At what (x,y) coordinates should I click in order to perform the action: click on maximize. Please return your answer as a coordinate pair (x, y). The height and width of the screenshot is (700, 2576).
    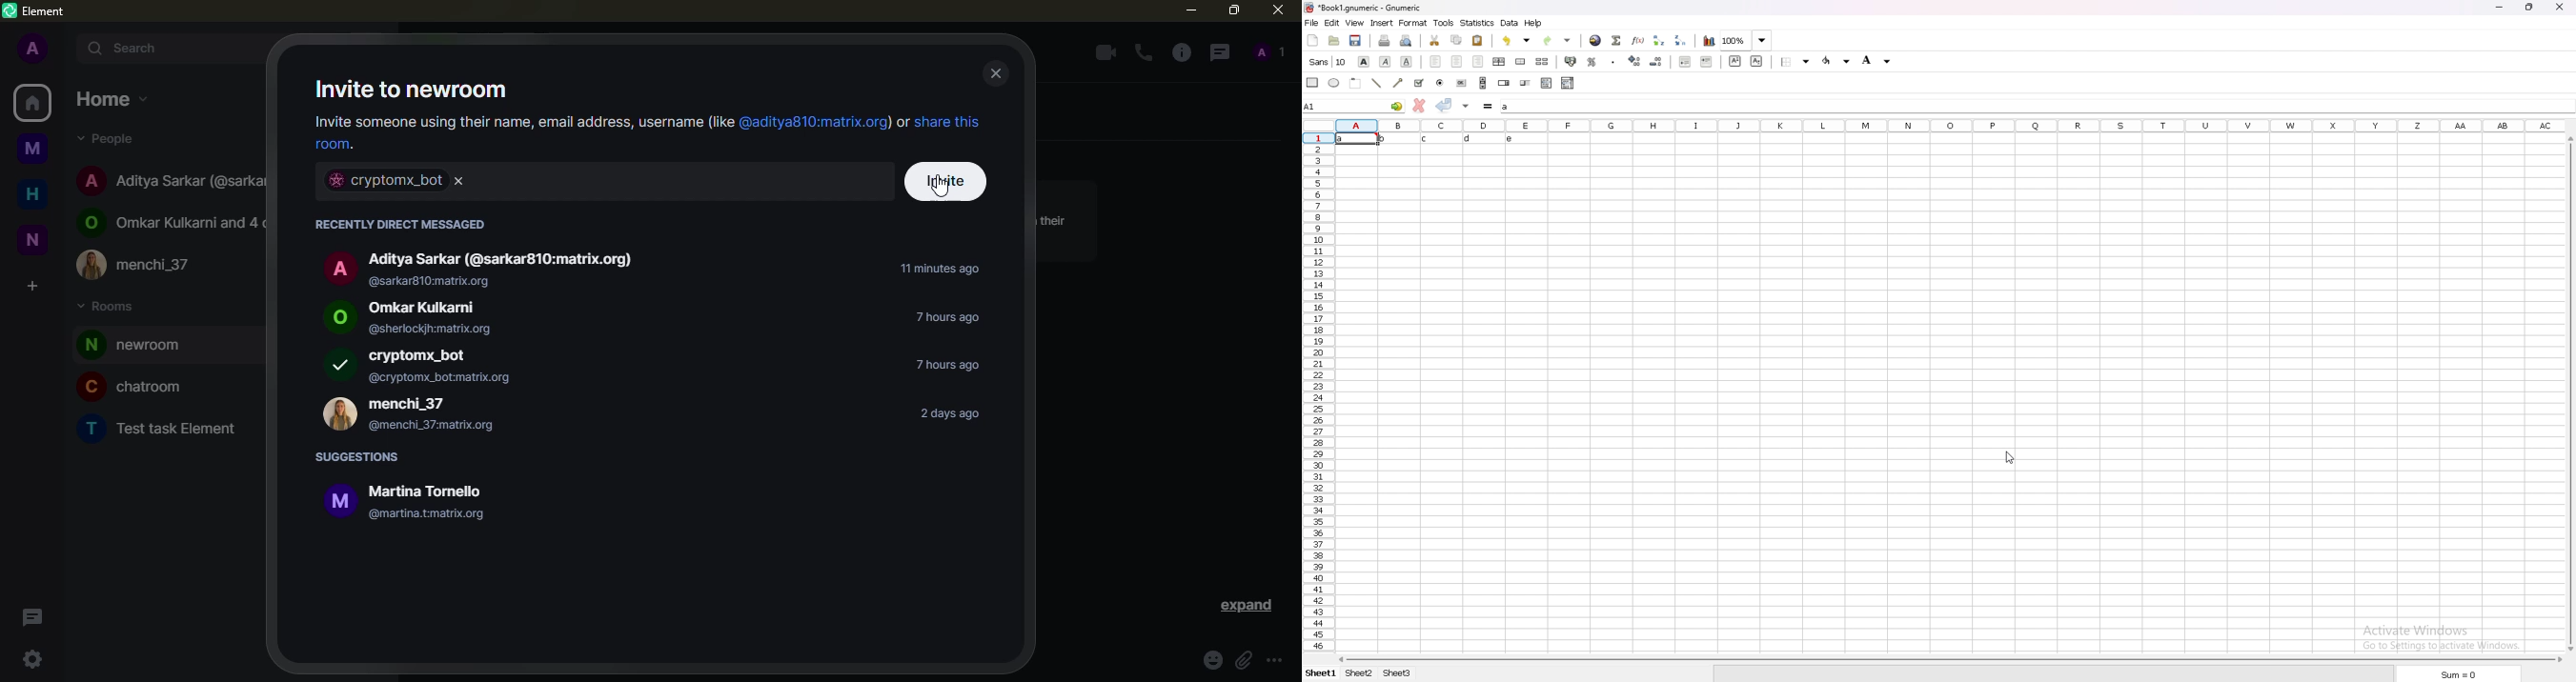
    Looking at the image, I should click on (1230, 12).